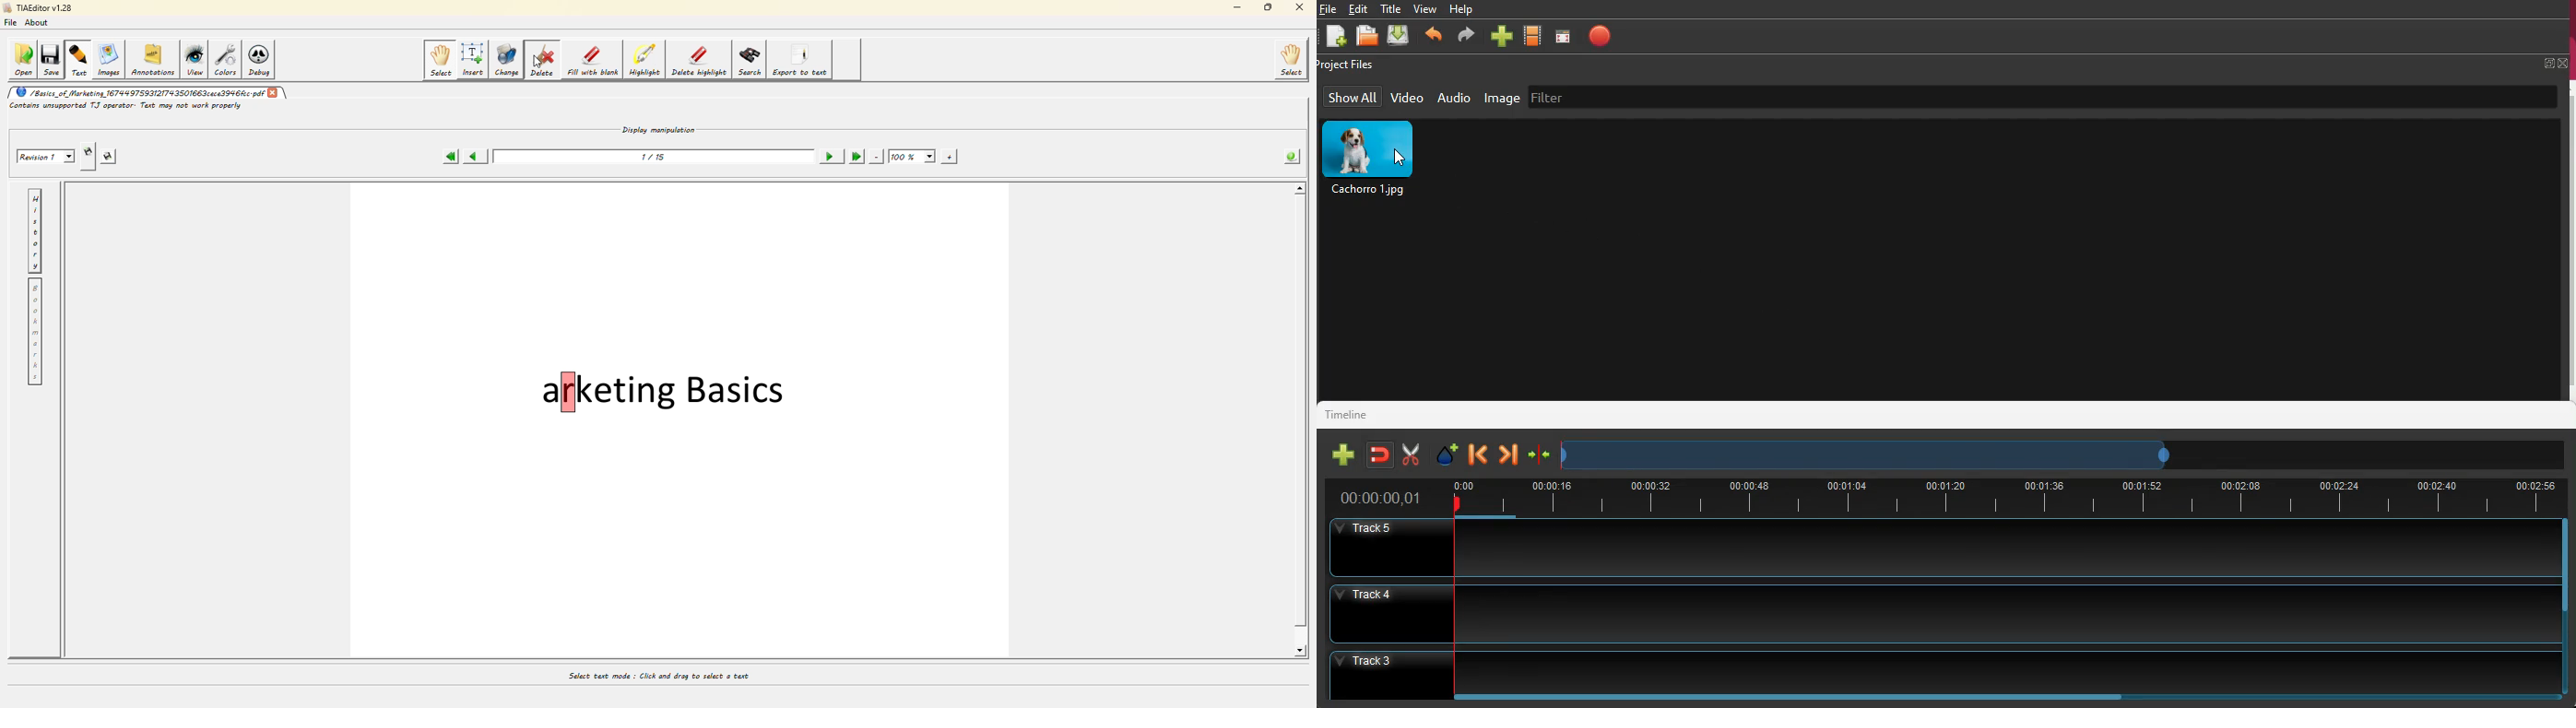 This screenshot has height=728, width=2576. What do you see at coordinates (1400, 36) in the screenshot?
I see `upload` at bounding box center [1400, 36].